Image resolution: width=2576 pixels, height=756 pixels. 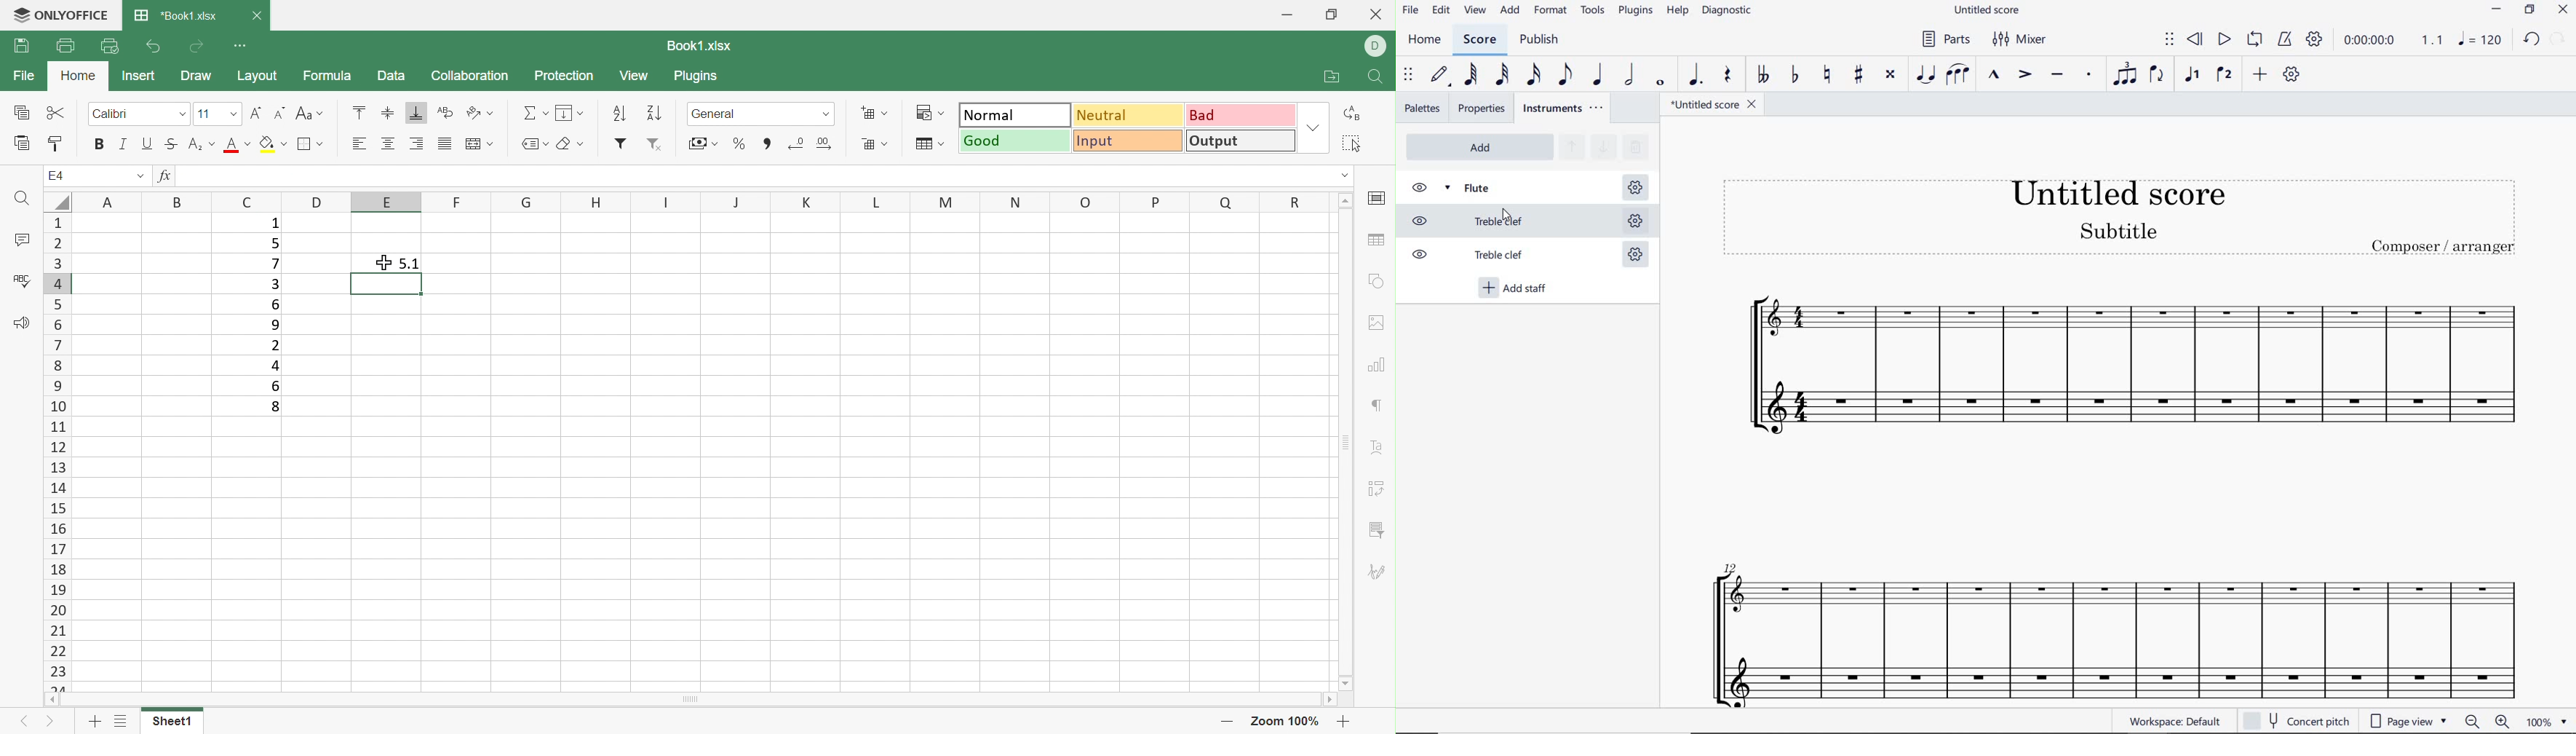 I want to click on 11, so click(x=205, y=114).